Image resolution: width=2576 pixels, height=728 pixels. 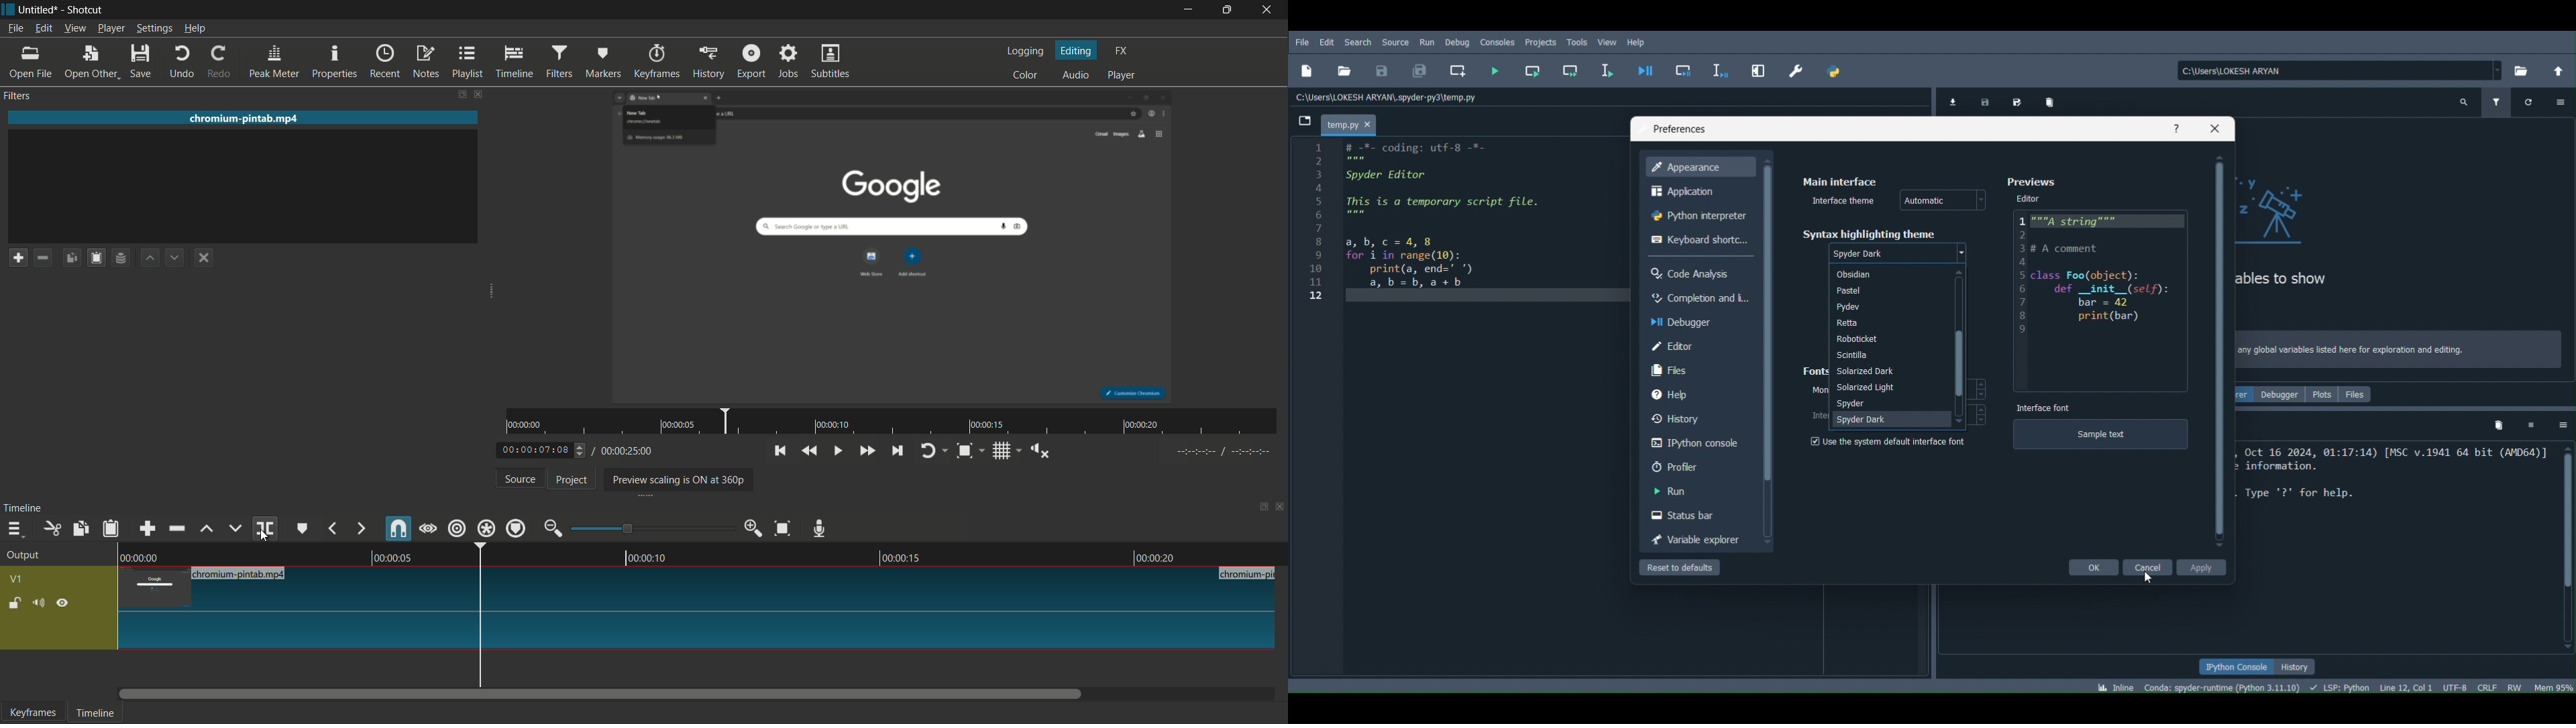 What do you see at coordinates (1419, 68) in the screenshot?
I see `Save all files (Ctrl + Alt + S)` at bounding box center [1419, 68].